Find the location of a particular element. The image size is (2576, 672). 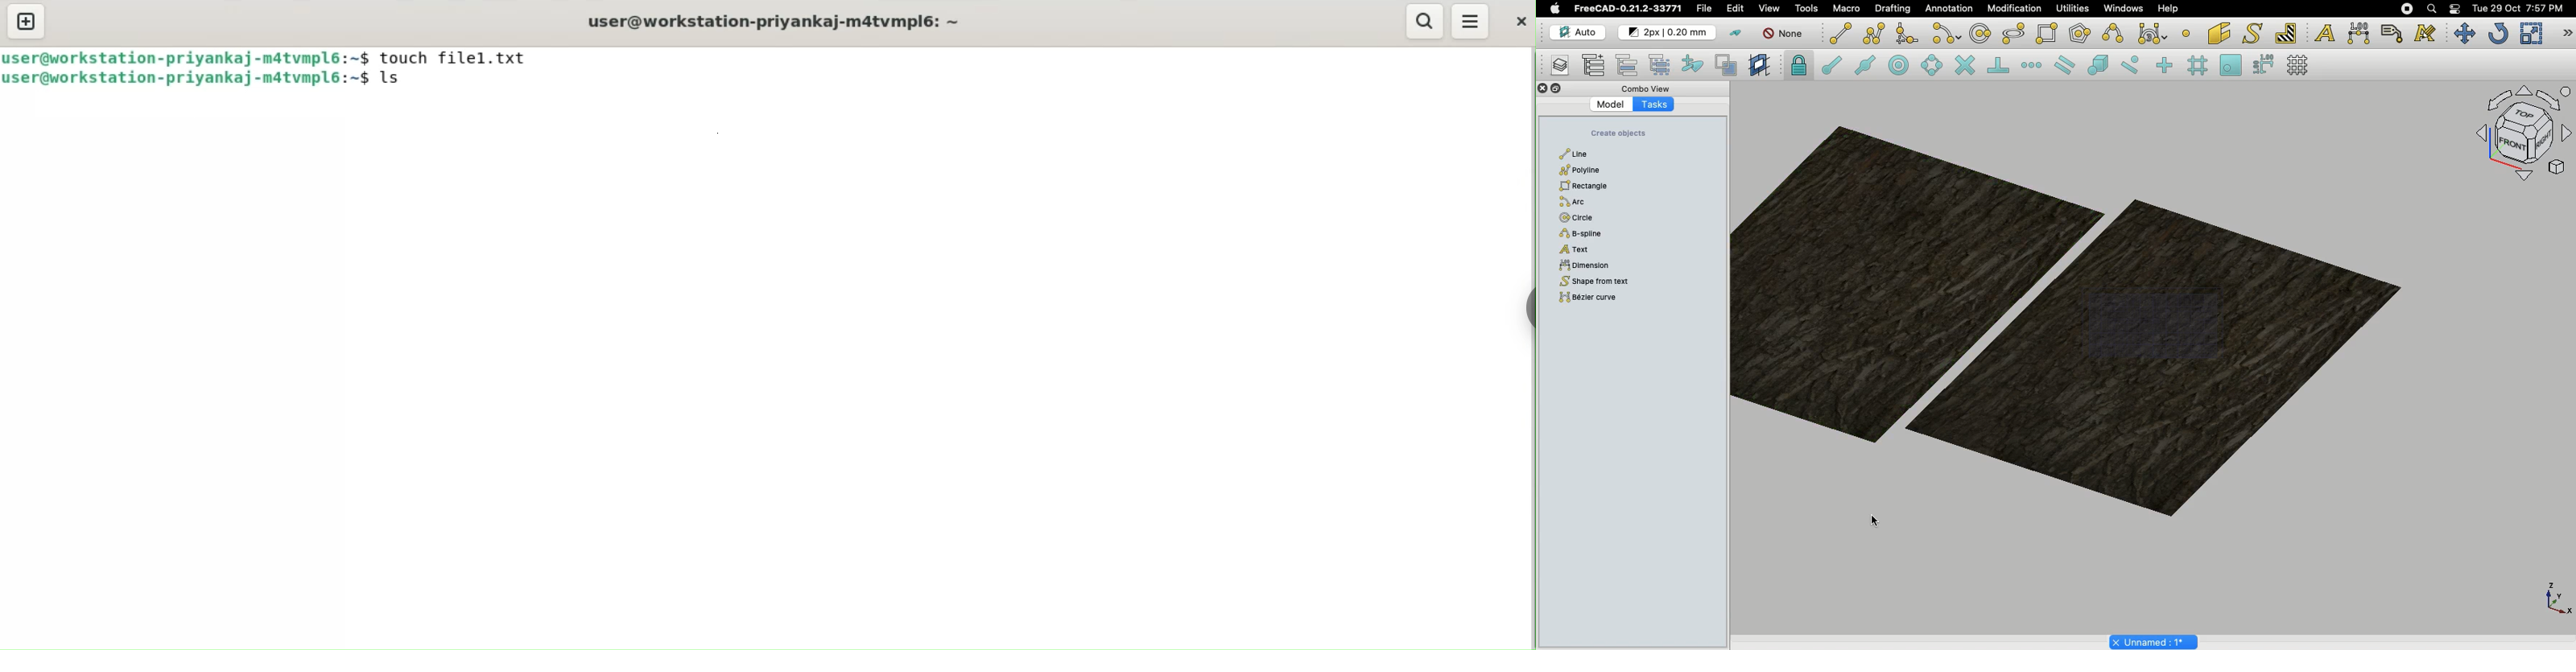

cursor is located at coordinates (1644, 162).